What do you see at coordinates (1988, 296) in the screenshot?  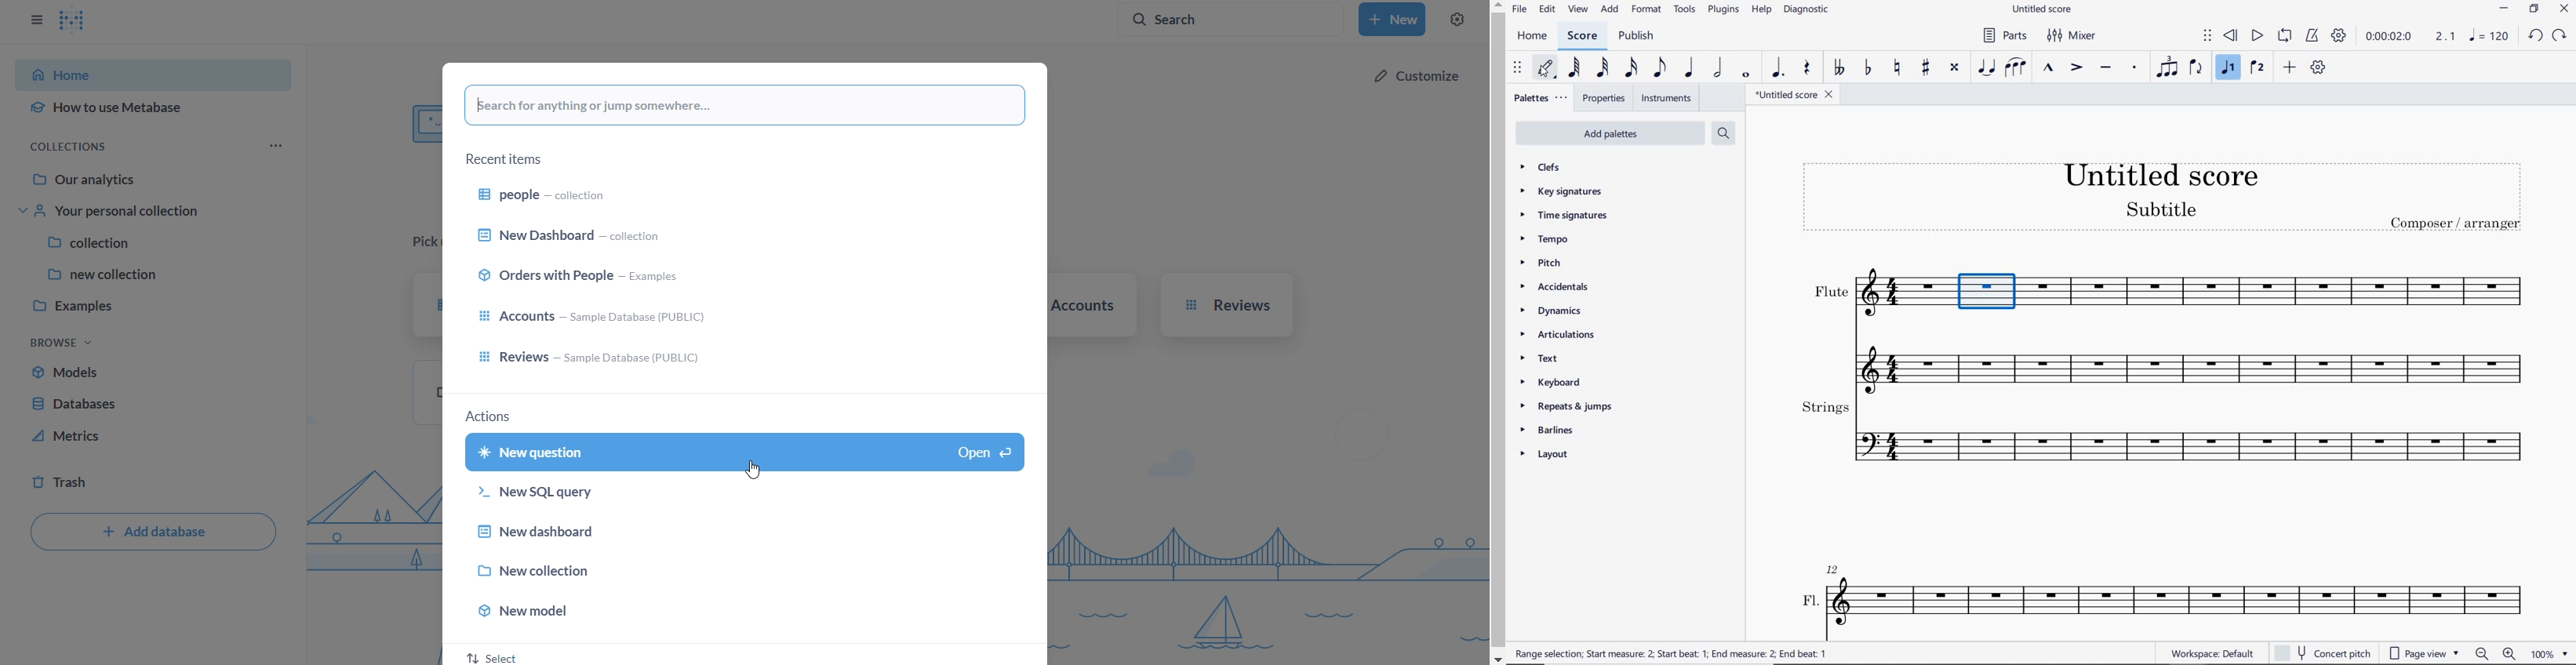 I see `measure selected` at bounding box center [1988, 296].